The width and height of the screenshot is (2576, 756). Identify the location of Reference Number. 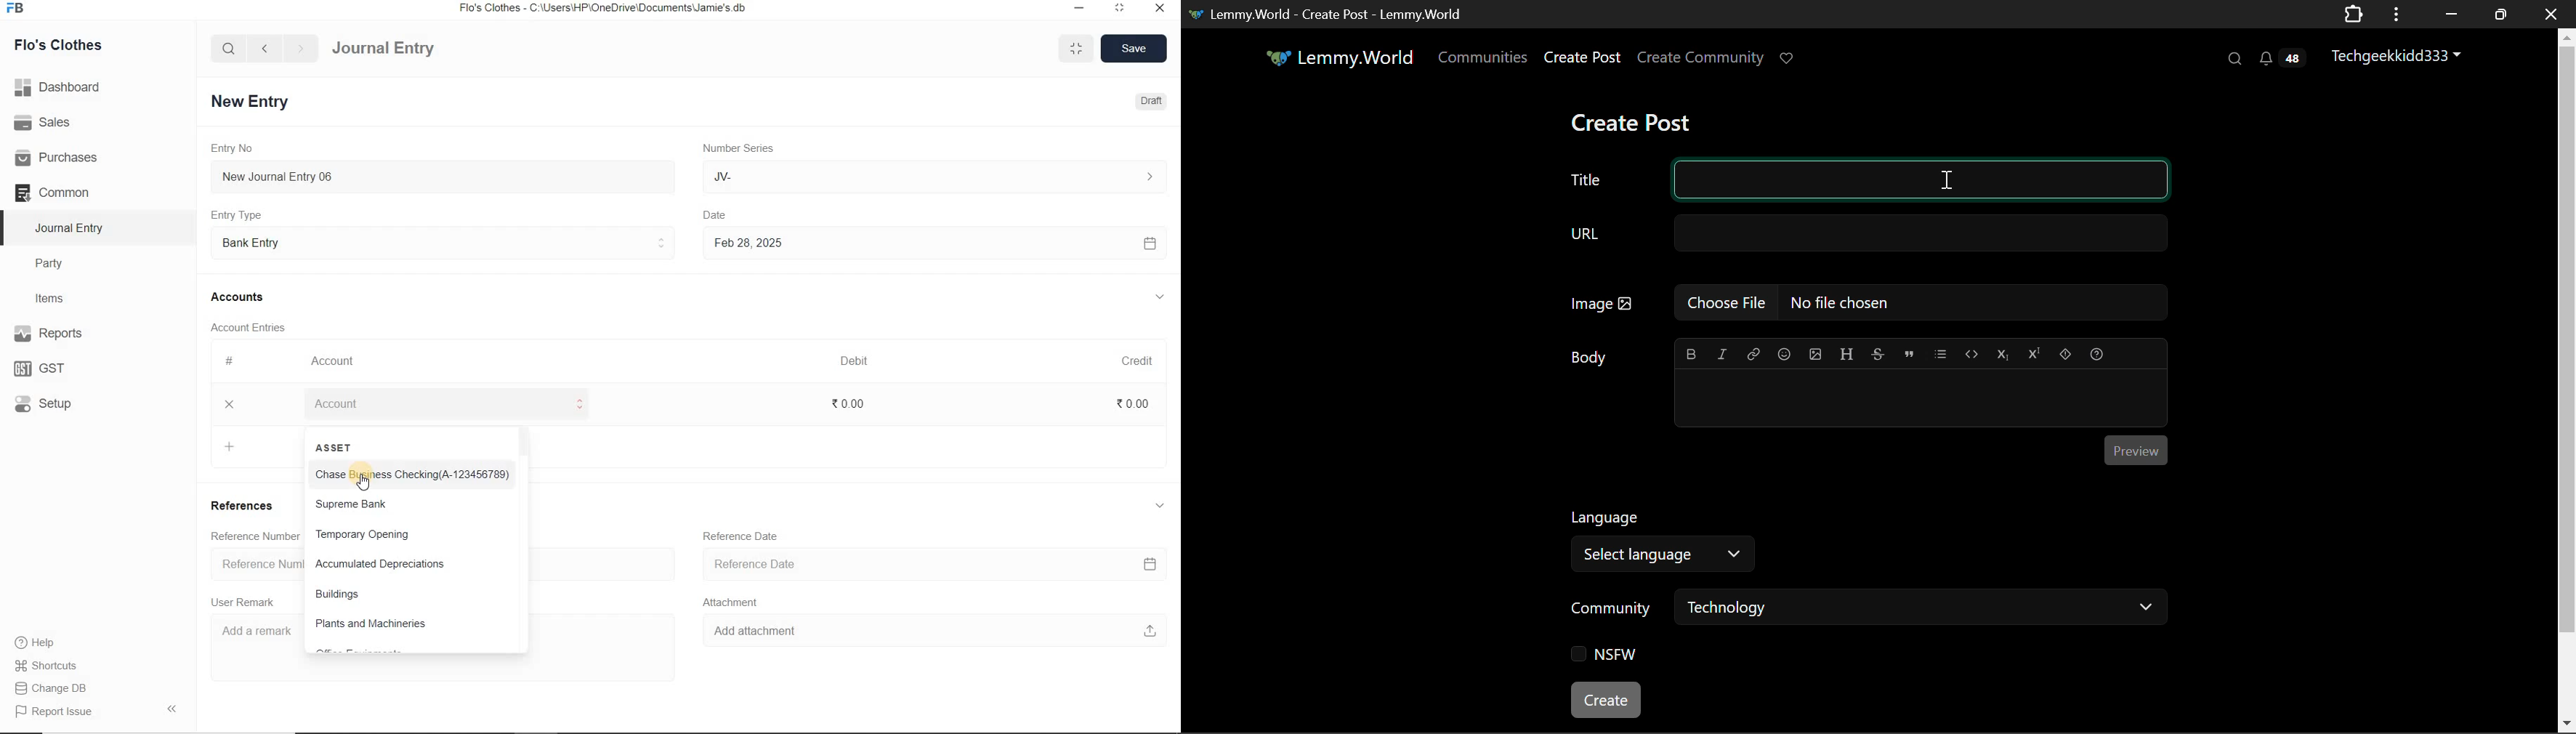
(253, 537).